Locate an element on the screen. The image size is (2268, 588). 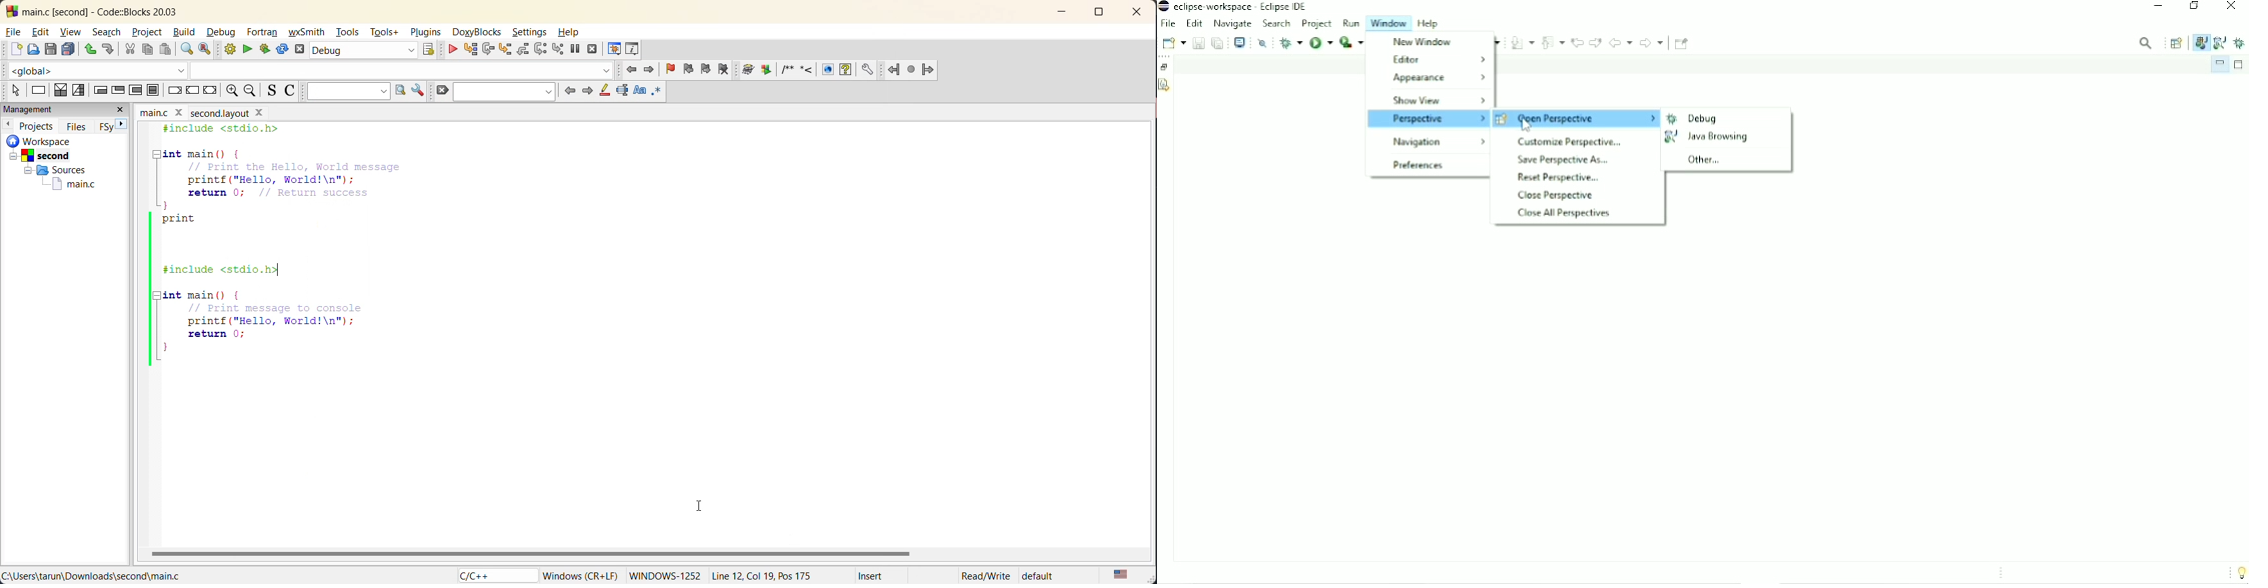
selected text is located at coordinates (621, 90).